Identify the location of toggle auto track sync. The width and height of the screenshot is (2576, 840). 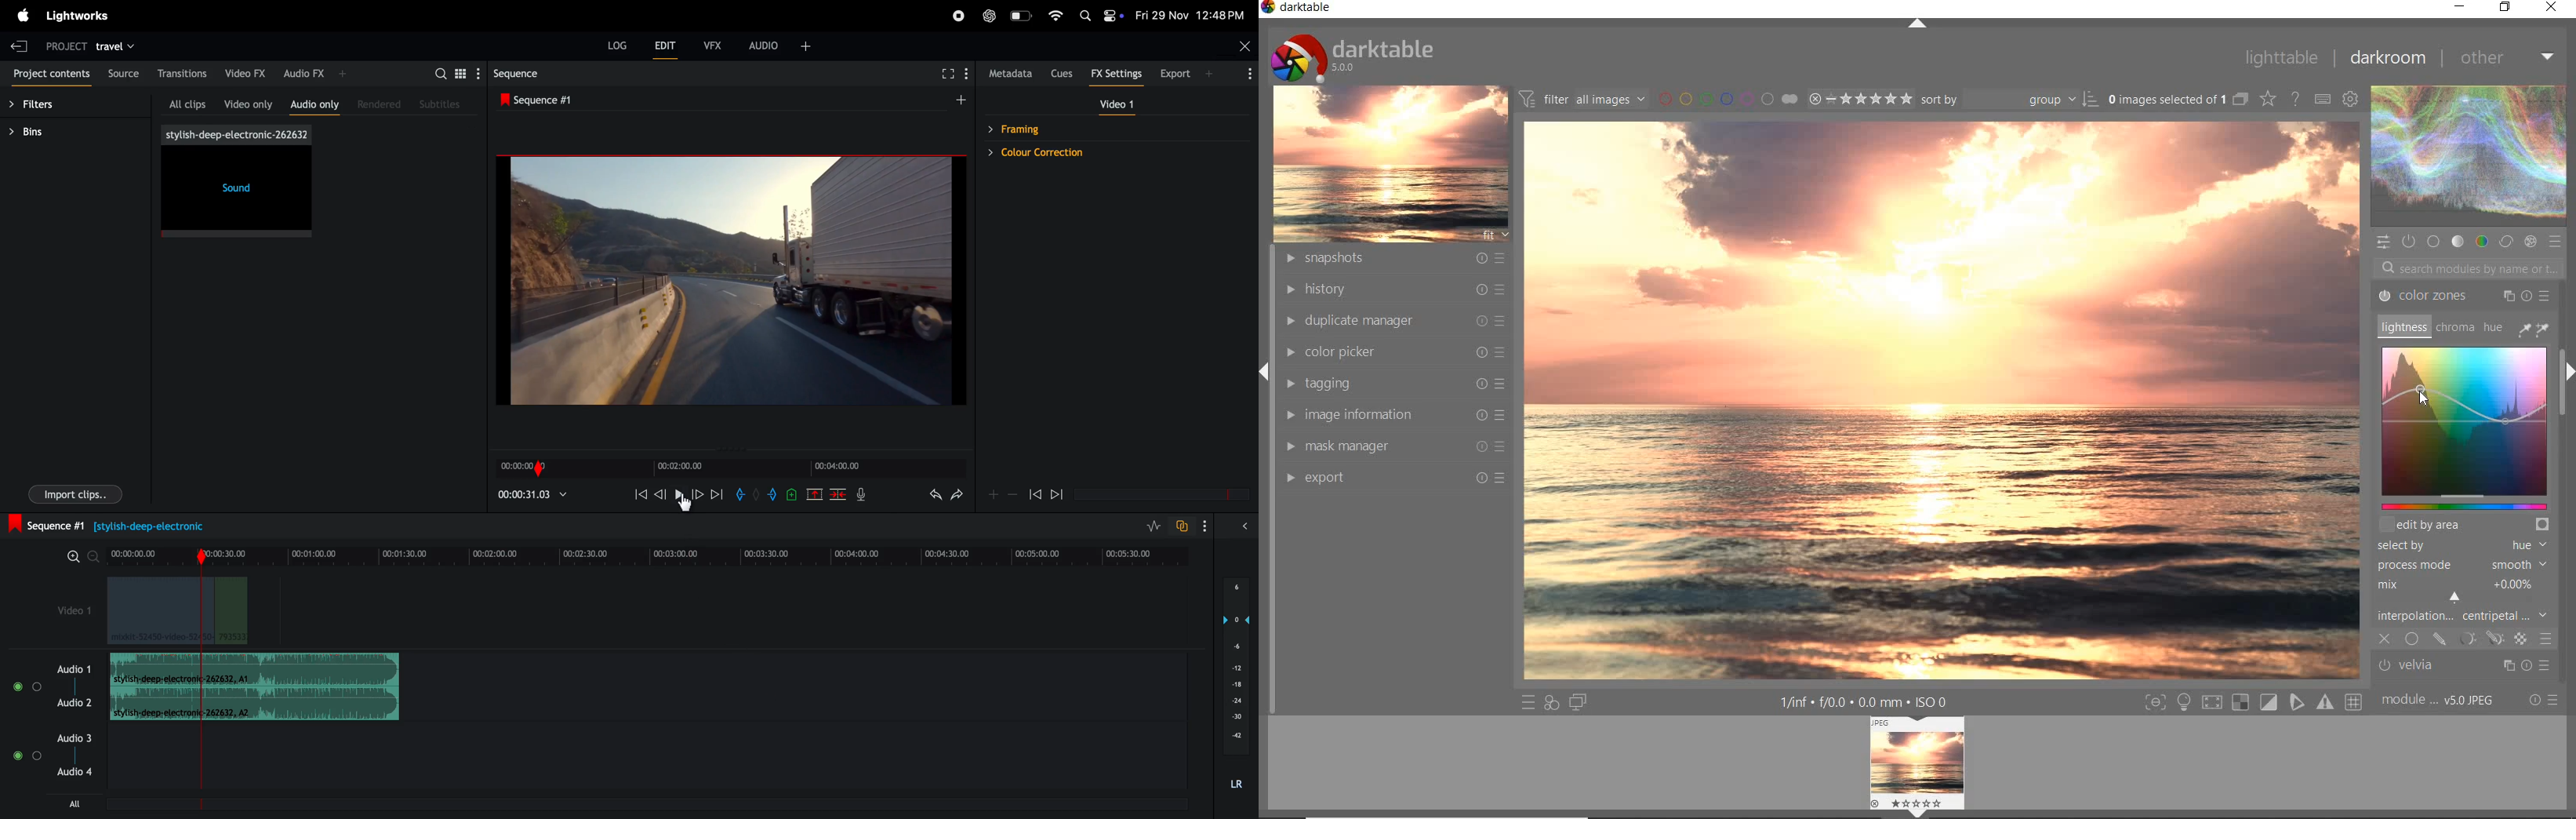
(1181, 526).